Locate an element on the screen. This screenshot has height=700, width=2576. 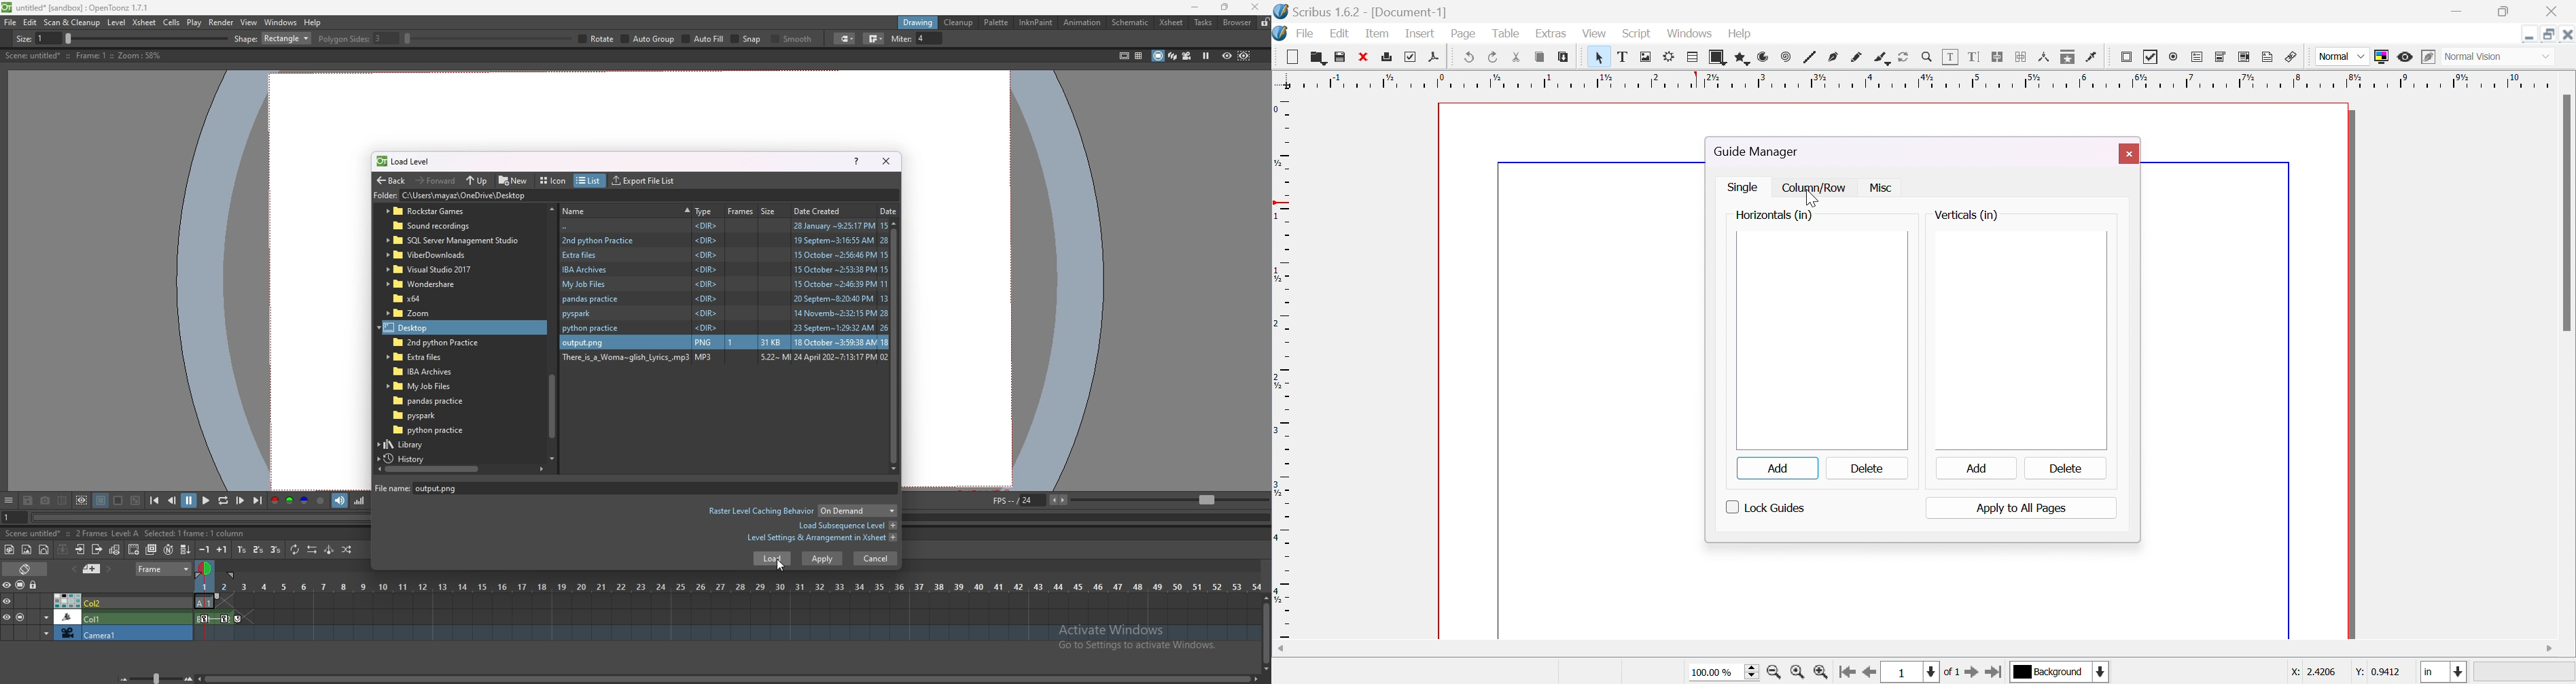
close is located at coordinates (2556, 10).